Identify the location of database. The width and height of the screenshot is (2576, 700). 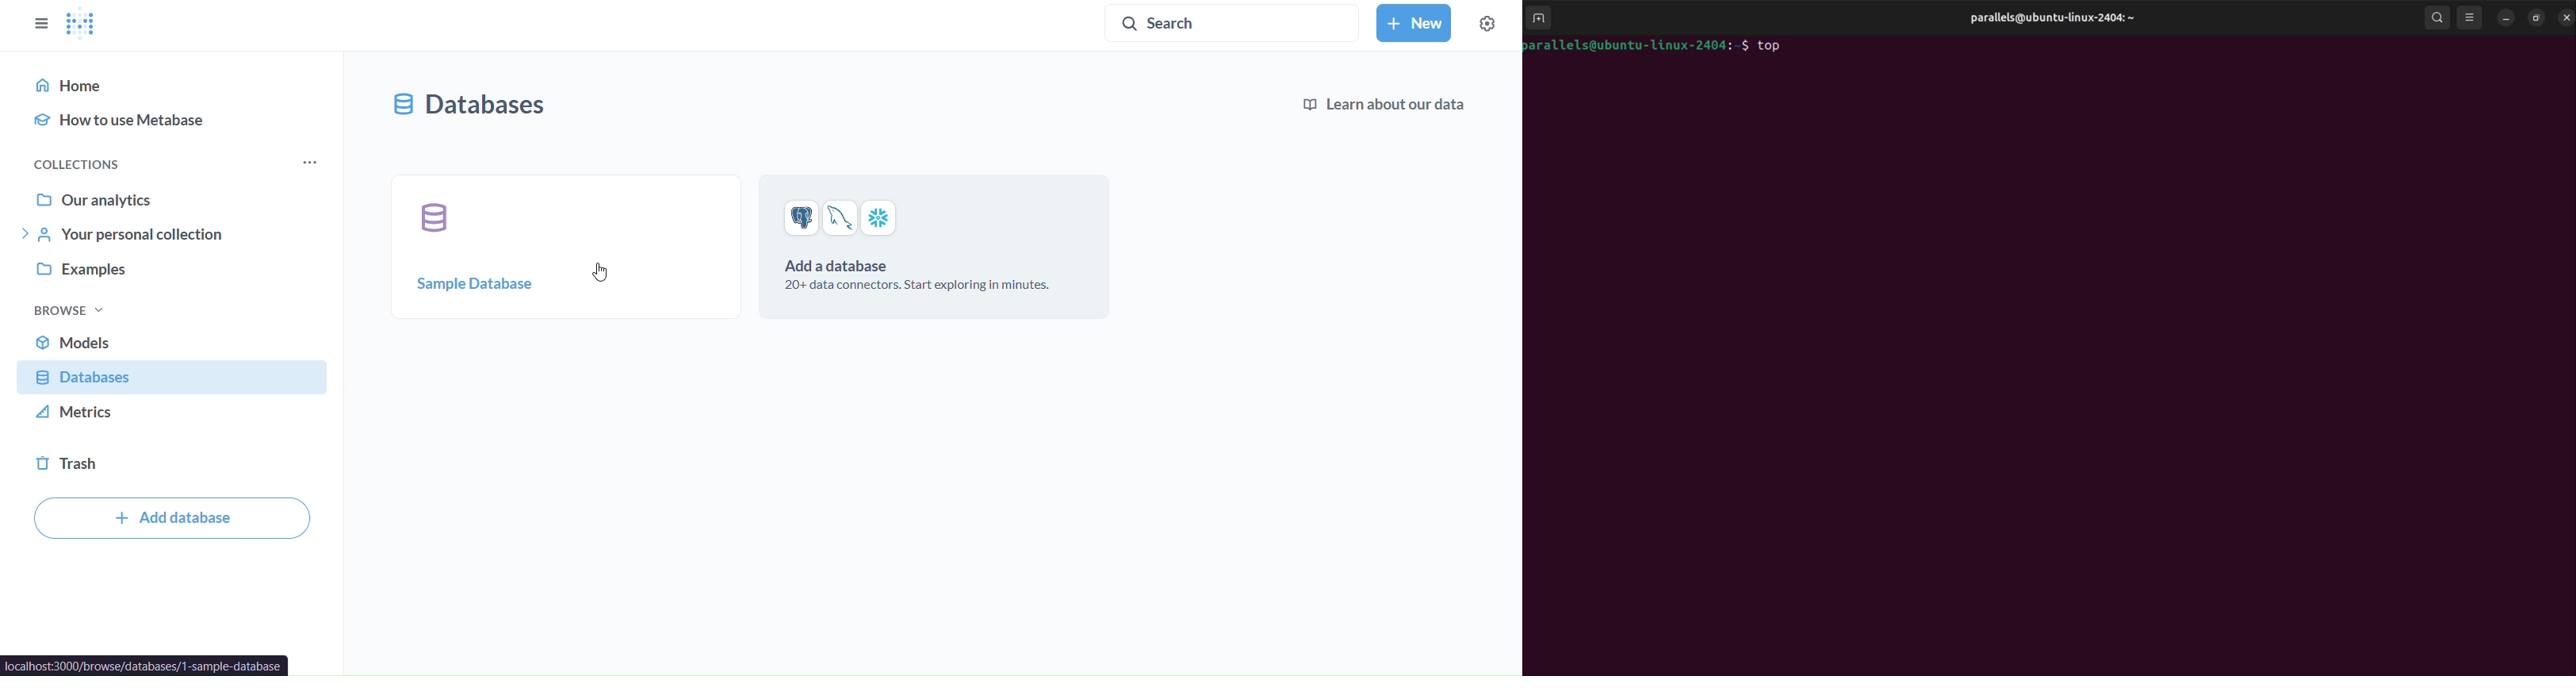
(174, 379).